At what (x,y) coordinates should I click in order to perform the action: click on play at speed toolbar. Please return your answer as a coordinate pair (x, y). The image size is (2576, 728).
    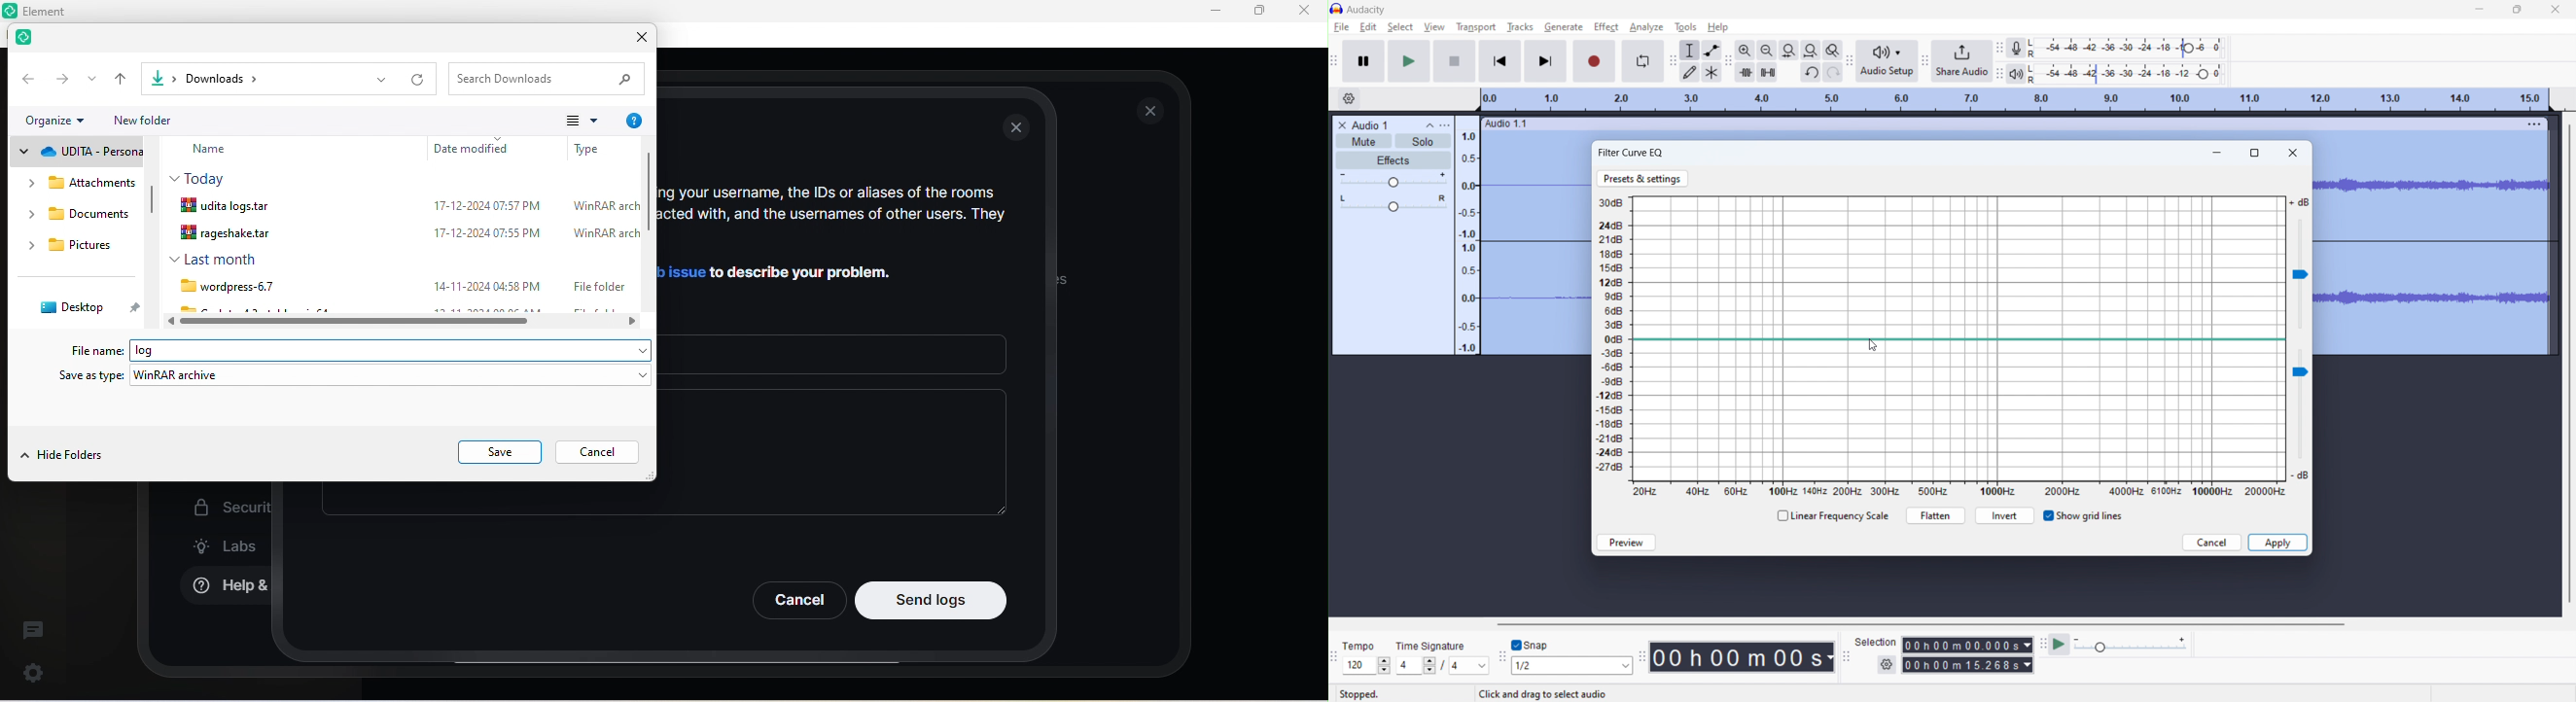
    Looking at the image, I should click on (2043, 644).